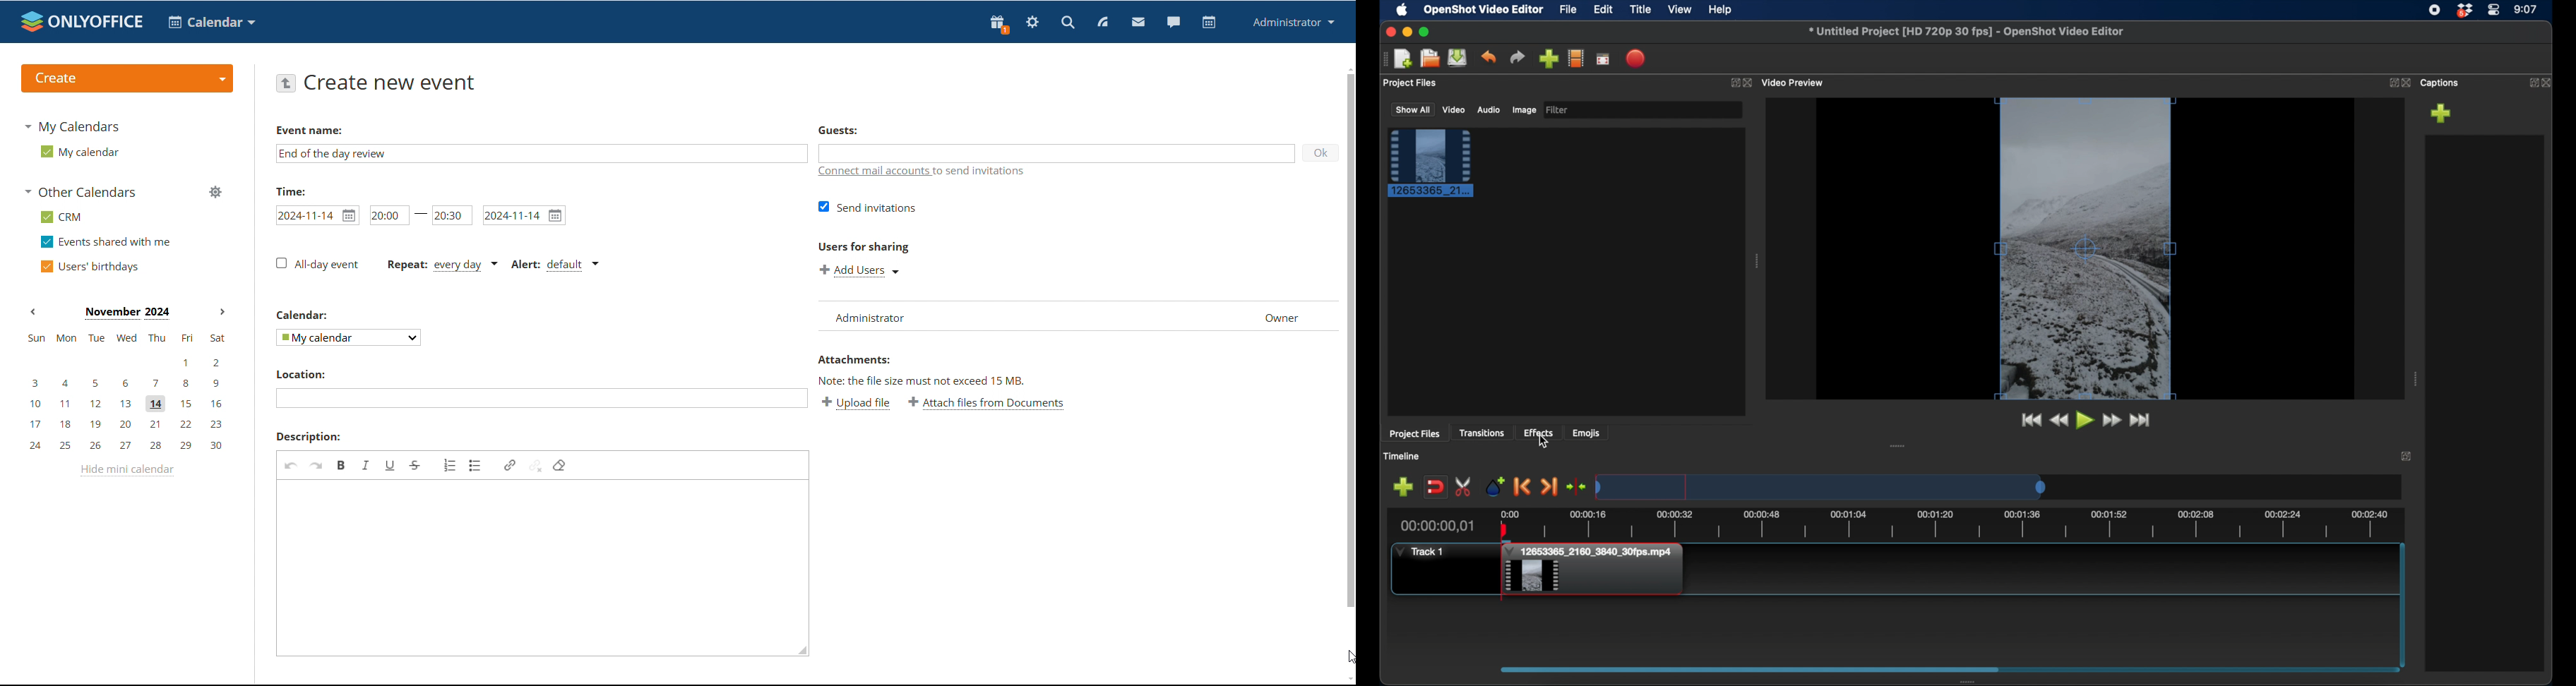 Image resolution: width=2576 pixels, height=700 pixels. What do you see at coordinates (62, 217) in the screenshot?
I see `crm` at bounding box center [62, 217].